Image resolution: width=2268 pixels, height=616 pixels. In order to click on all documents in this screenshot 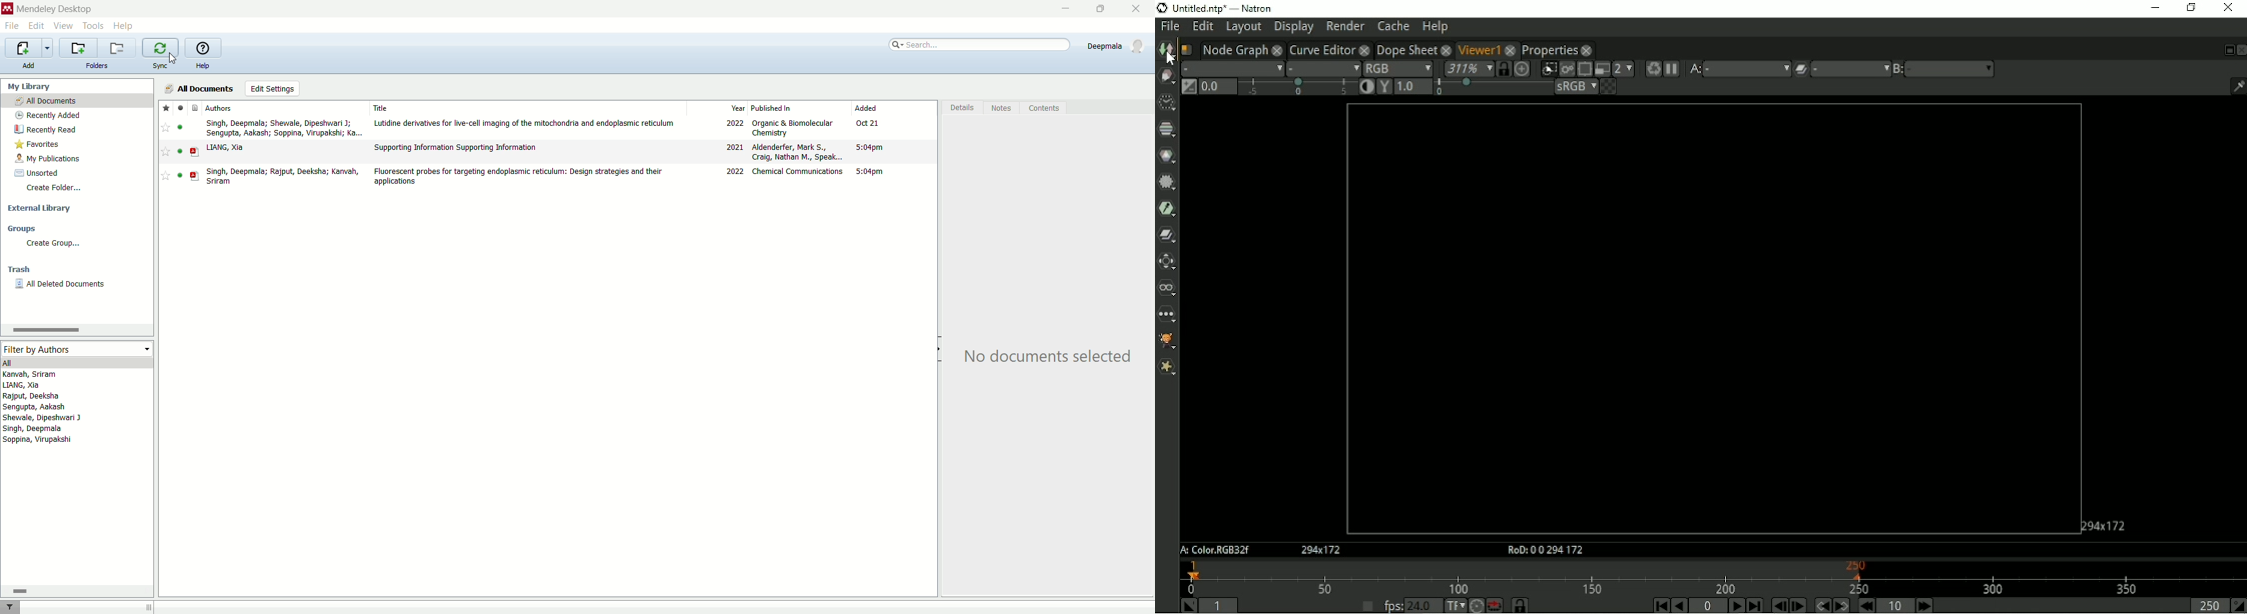, I will do `click(199, 88)`.